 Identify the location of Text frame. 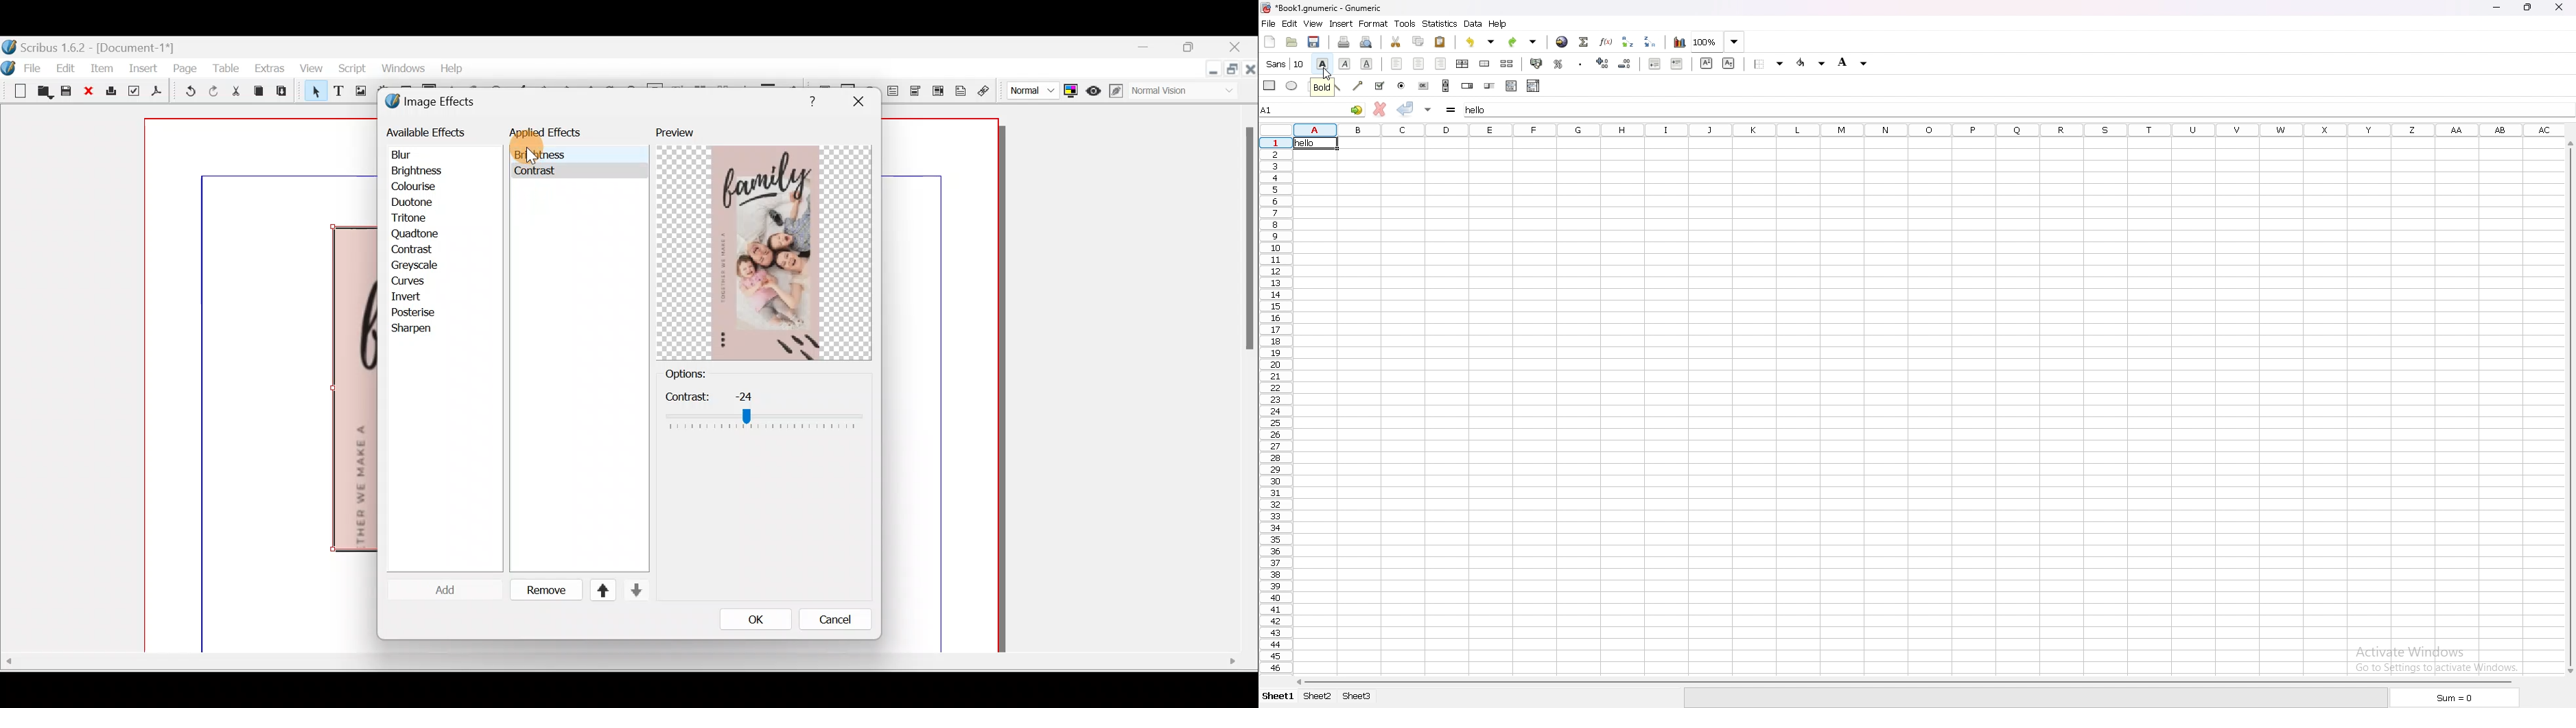
(338, 92).